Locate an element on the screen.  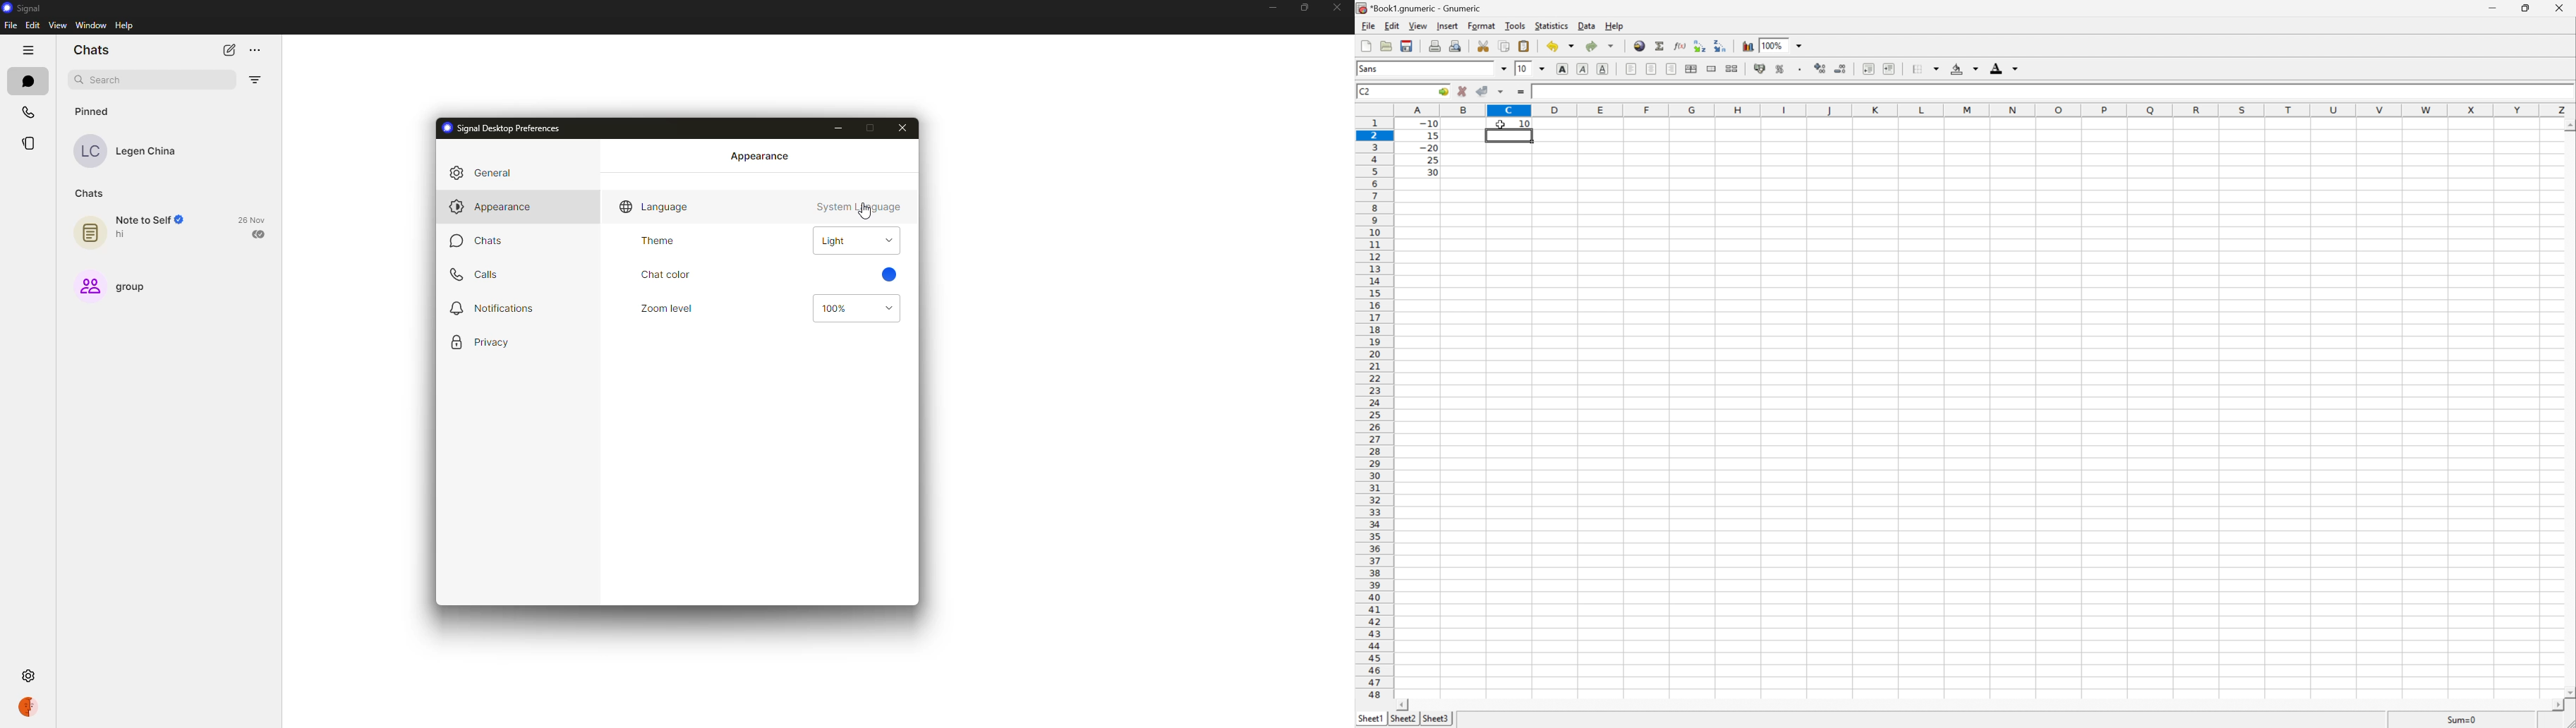
Redo is located at coordinates (1601, 47).